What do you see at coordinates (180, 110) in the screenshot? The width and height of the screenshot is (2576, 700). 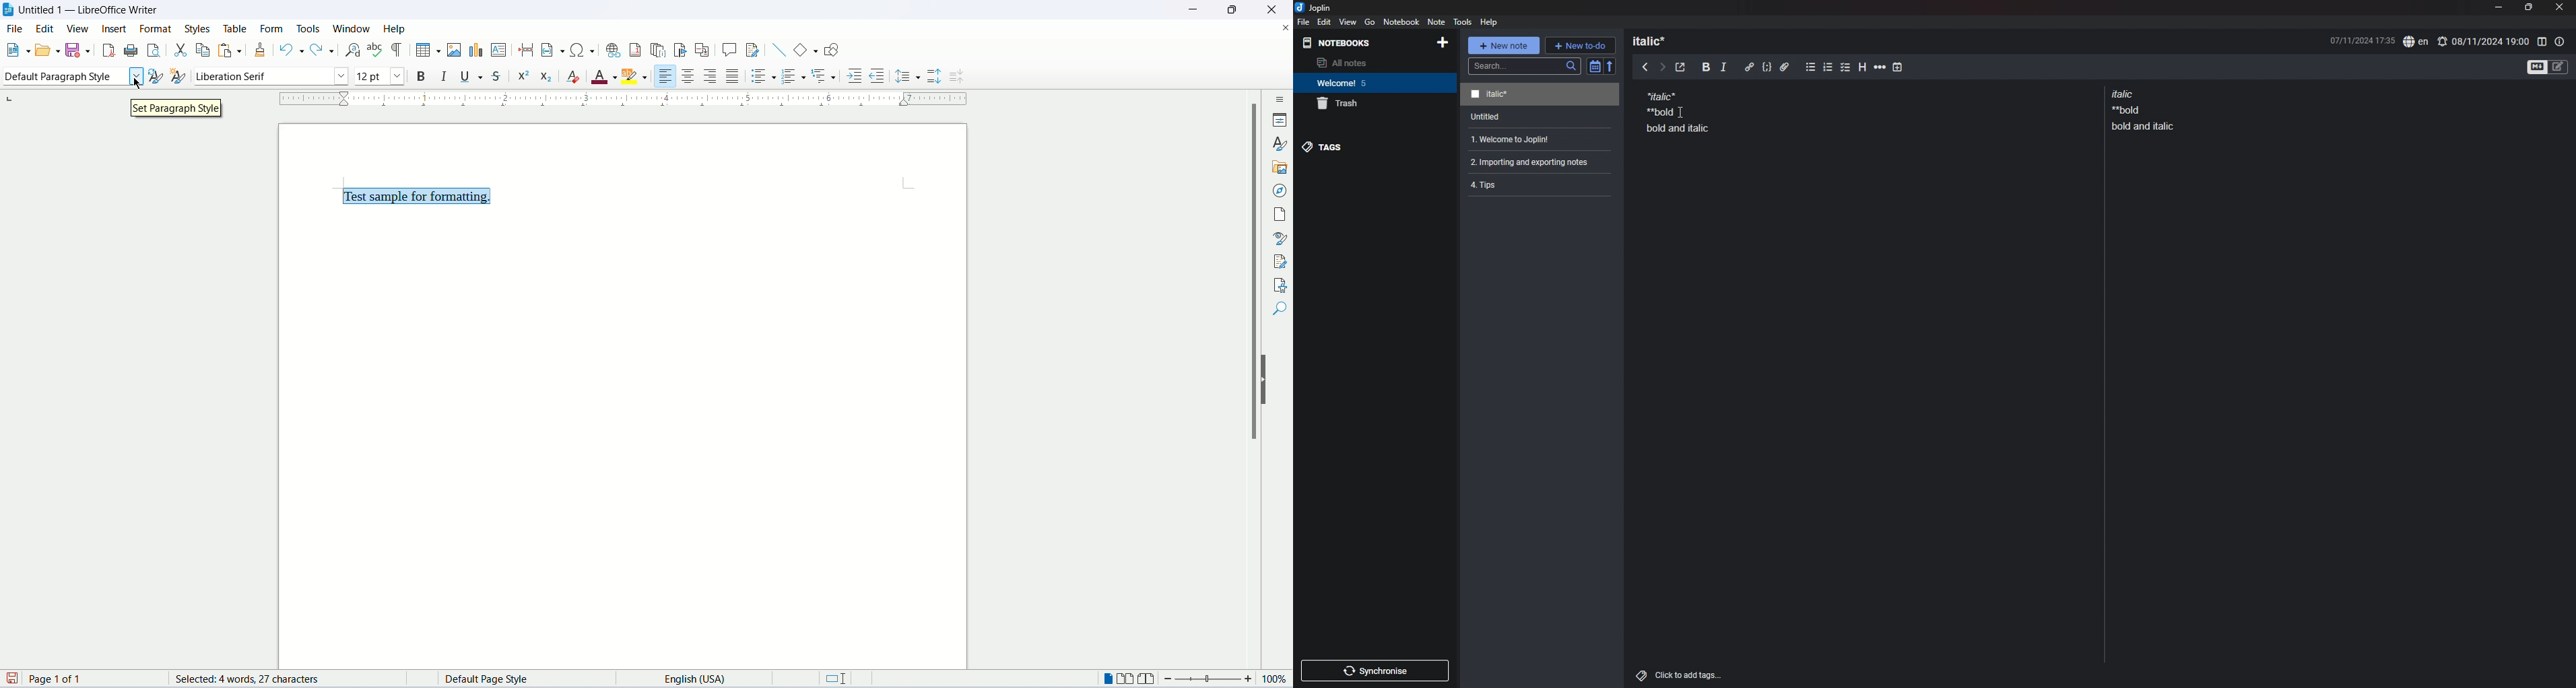 I see `set paragraph style` at bounding box center [180, 110].